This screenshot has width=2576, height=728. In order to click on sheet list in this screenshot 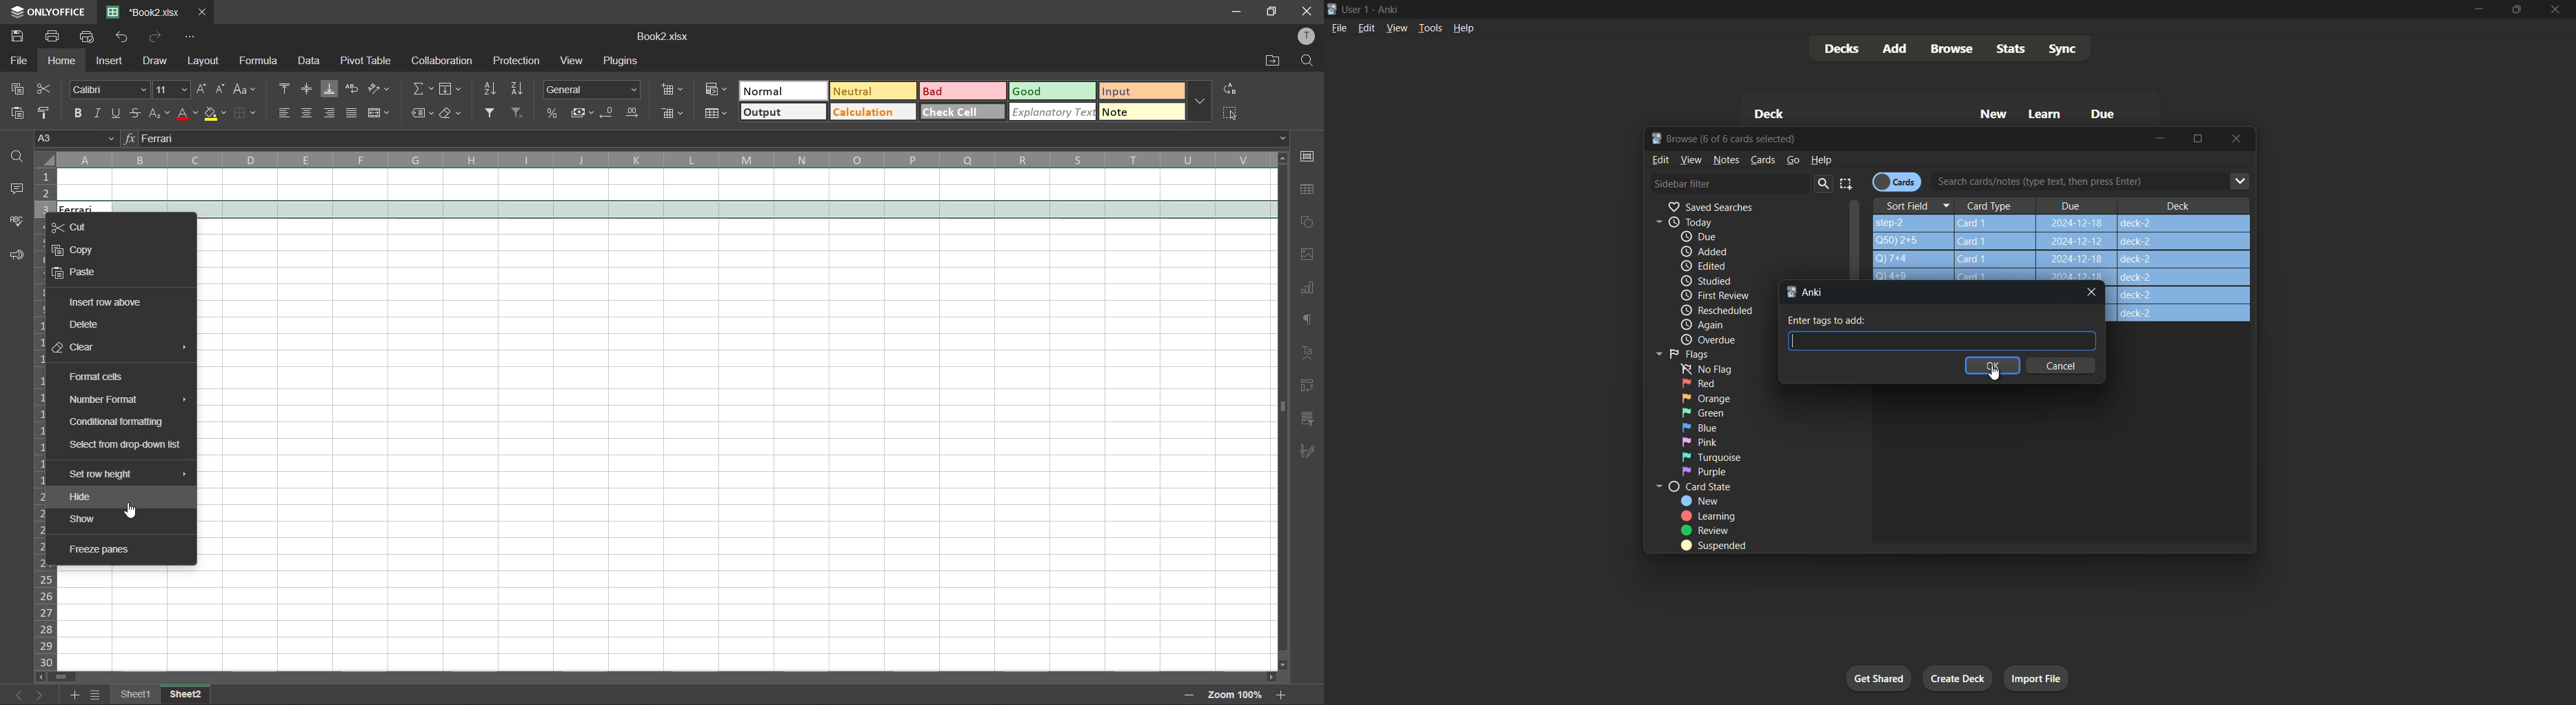, I will do `click(97, 695)`.